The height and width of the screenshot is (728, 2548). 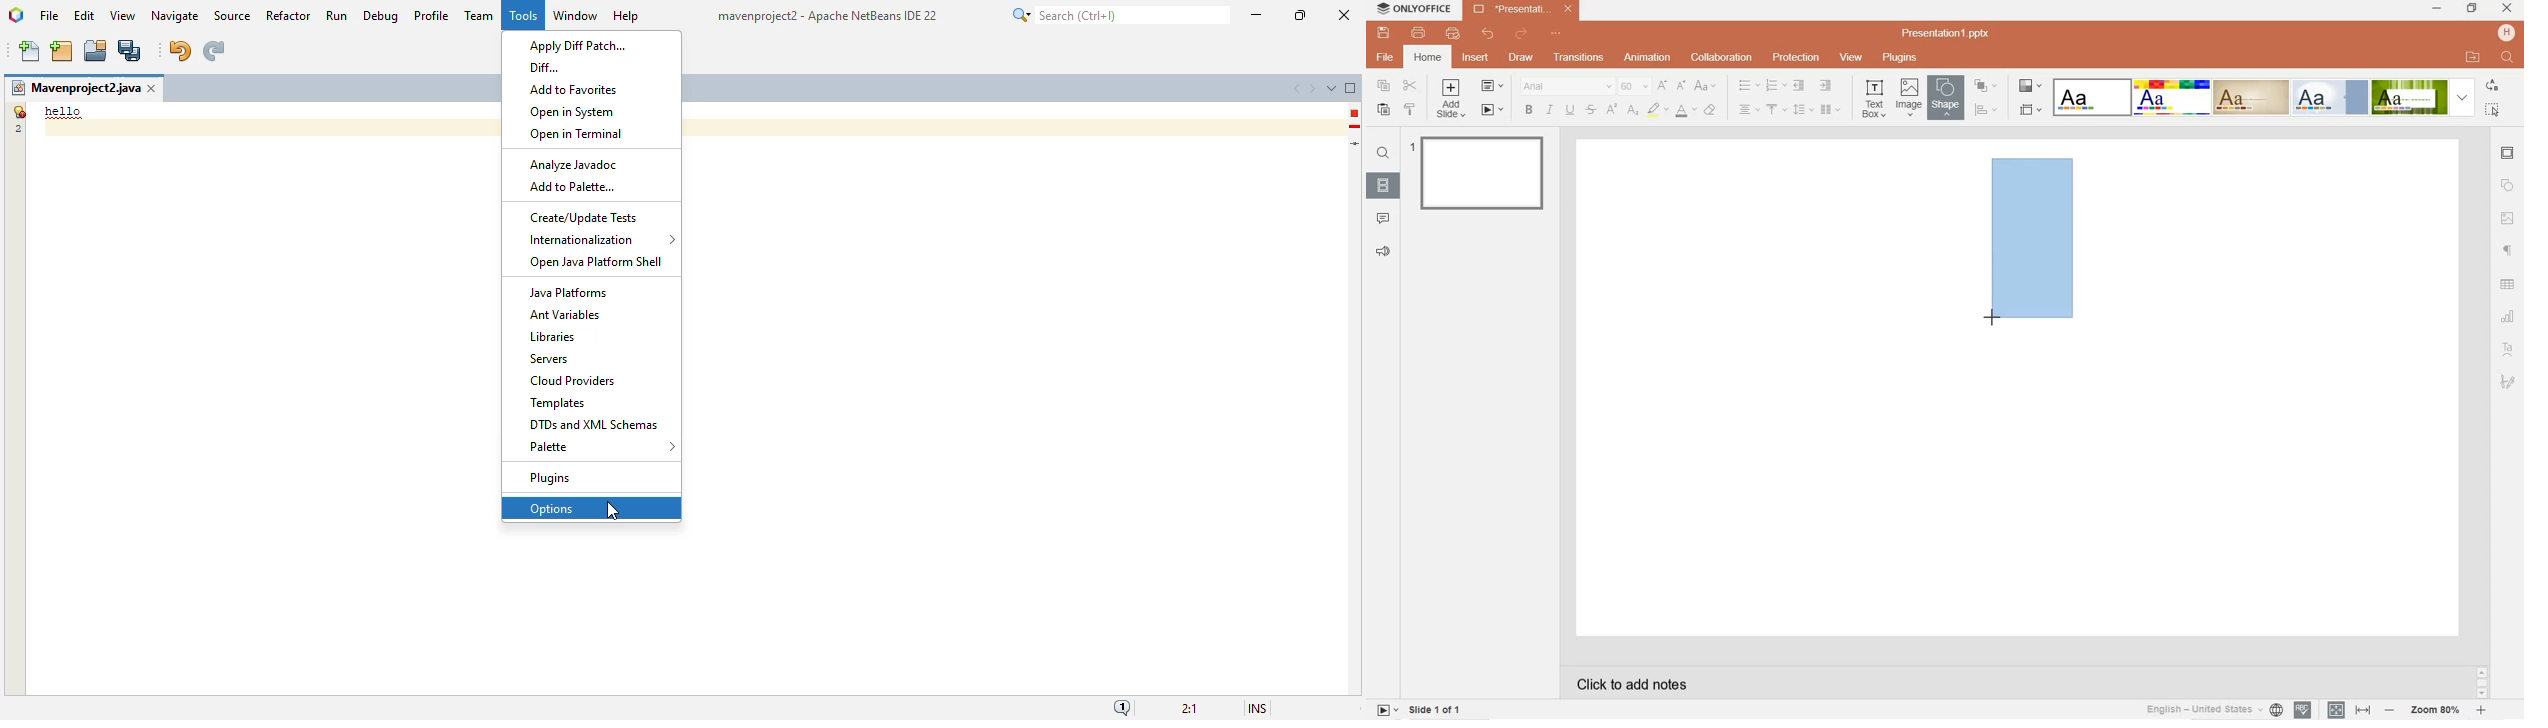 I want to click on internationalization, so click(x=602, y=240).